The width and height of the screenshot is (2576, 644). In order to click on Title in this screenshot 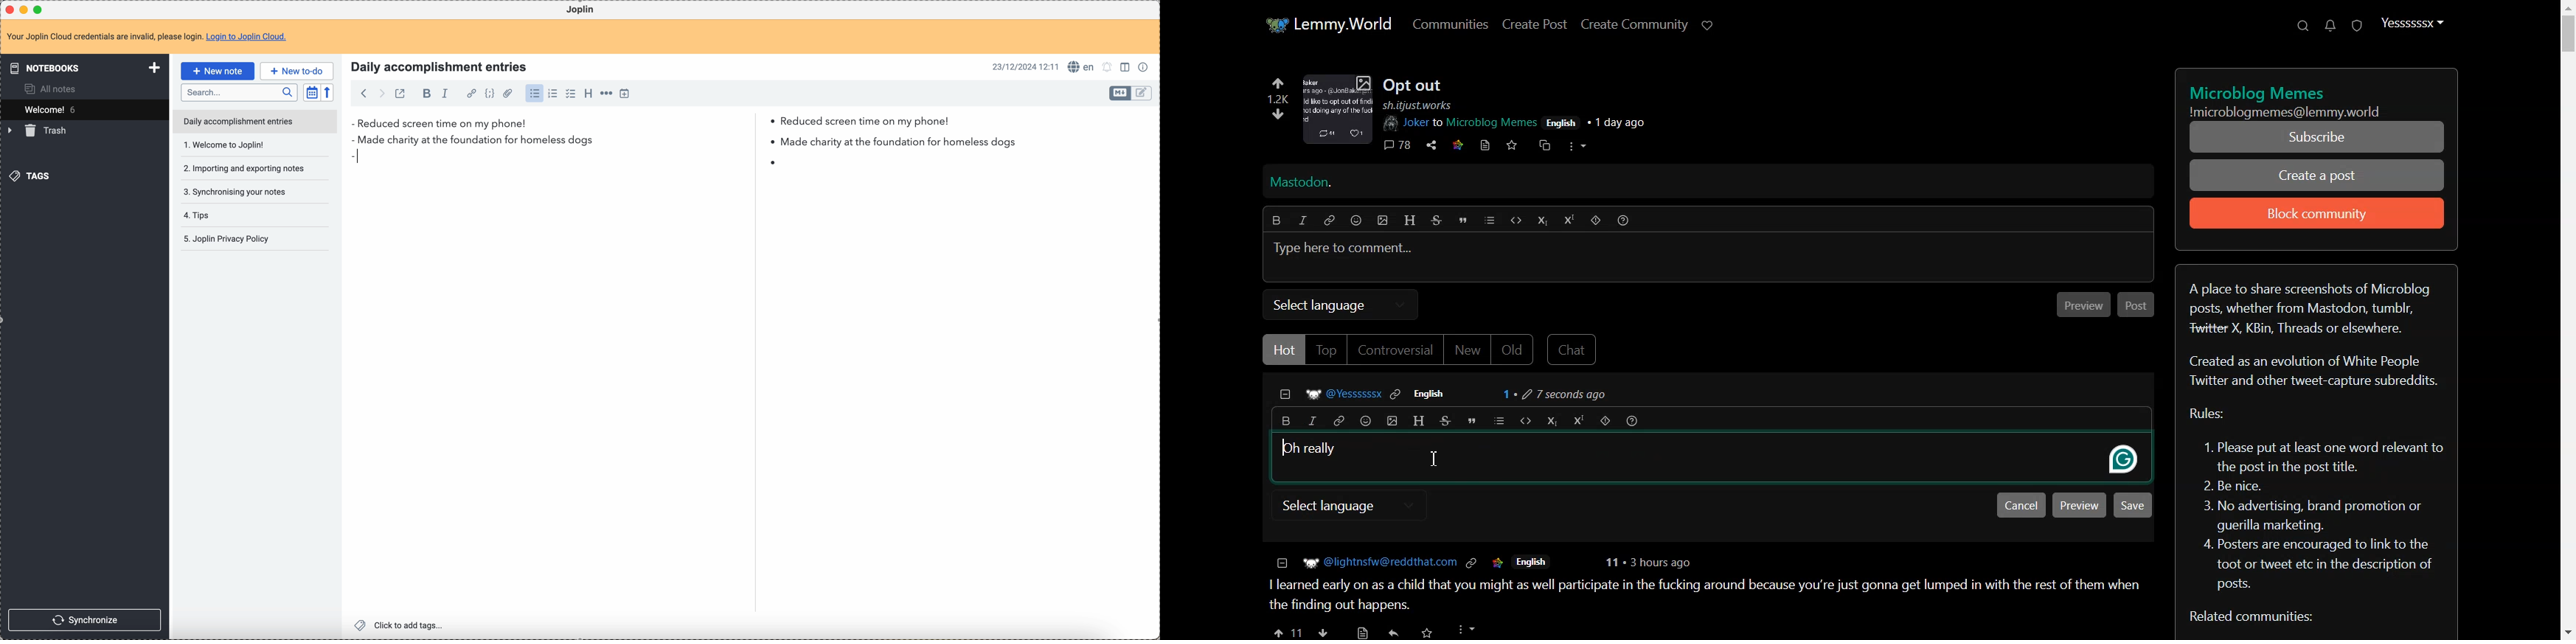, I will do `click(437, 66)`.